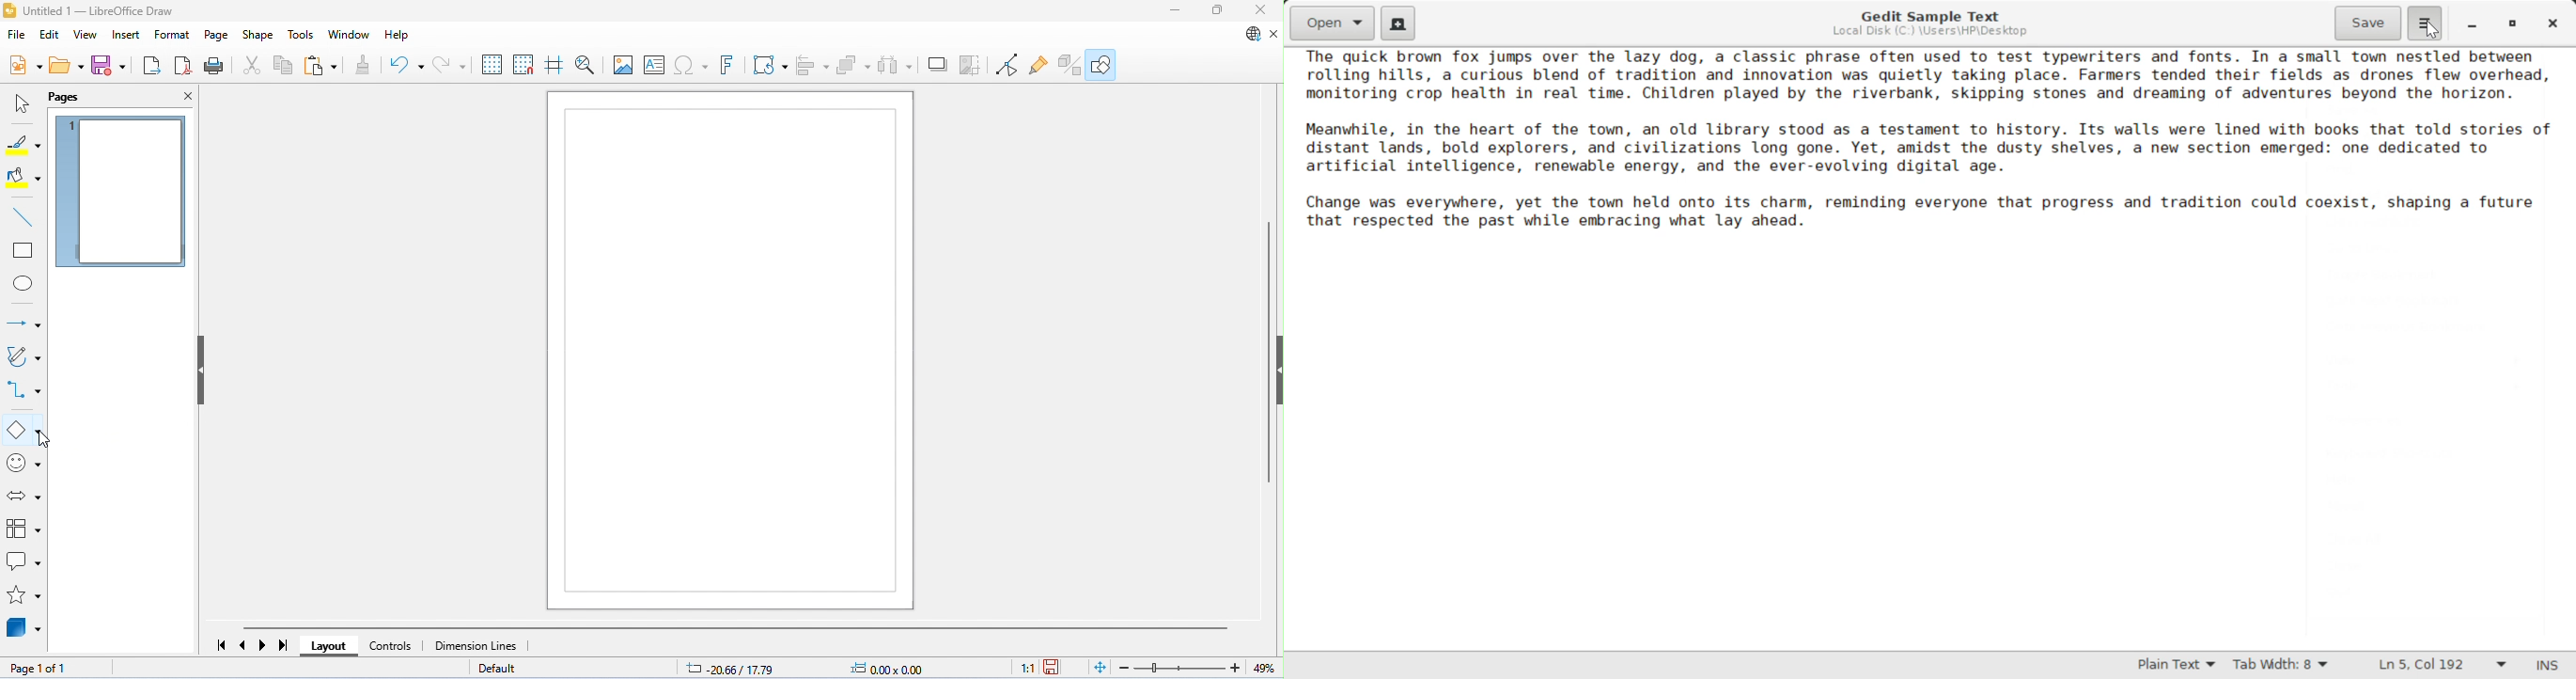 This screenshot has width=2576, height=700. Describe the element at coordinates (586, 66) in the screenshot. I see `zoom and pan` at that location.